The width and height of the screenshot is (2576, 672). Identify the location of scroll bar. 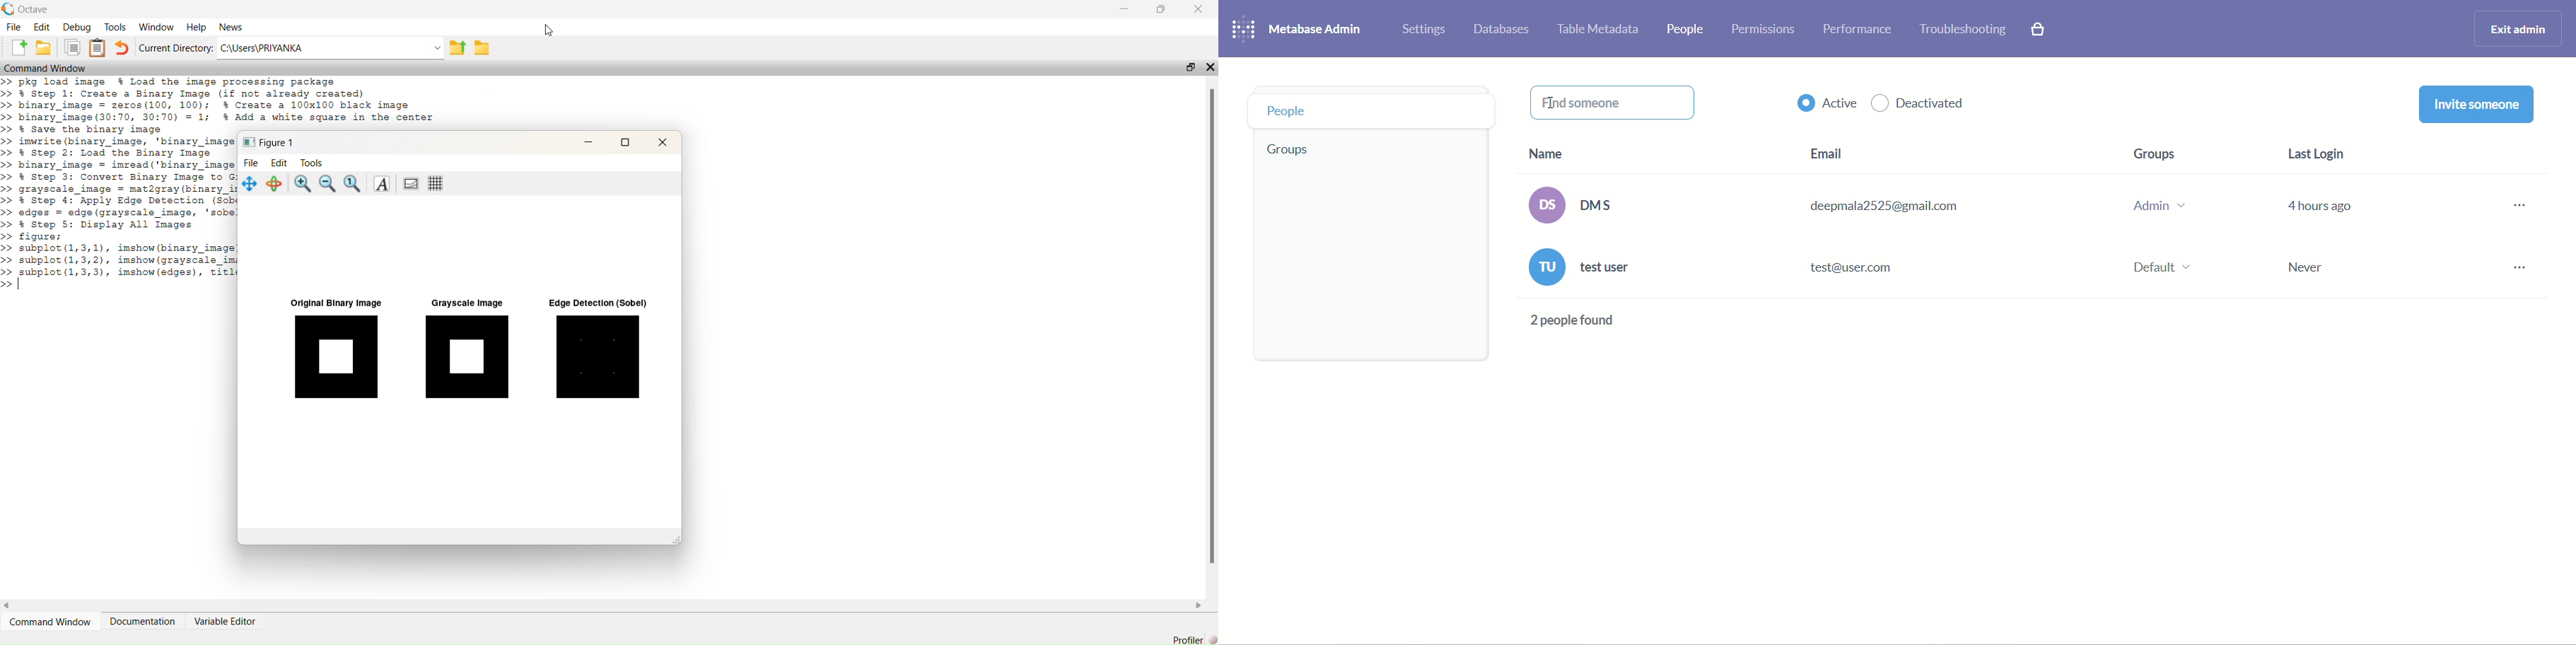
(1212, 323).